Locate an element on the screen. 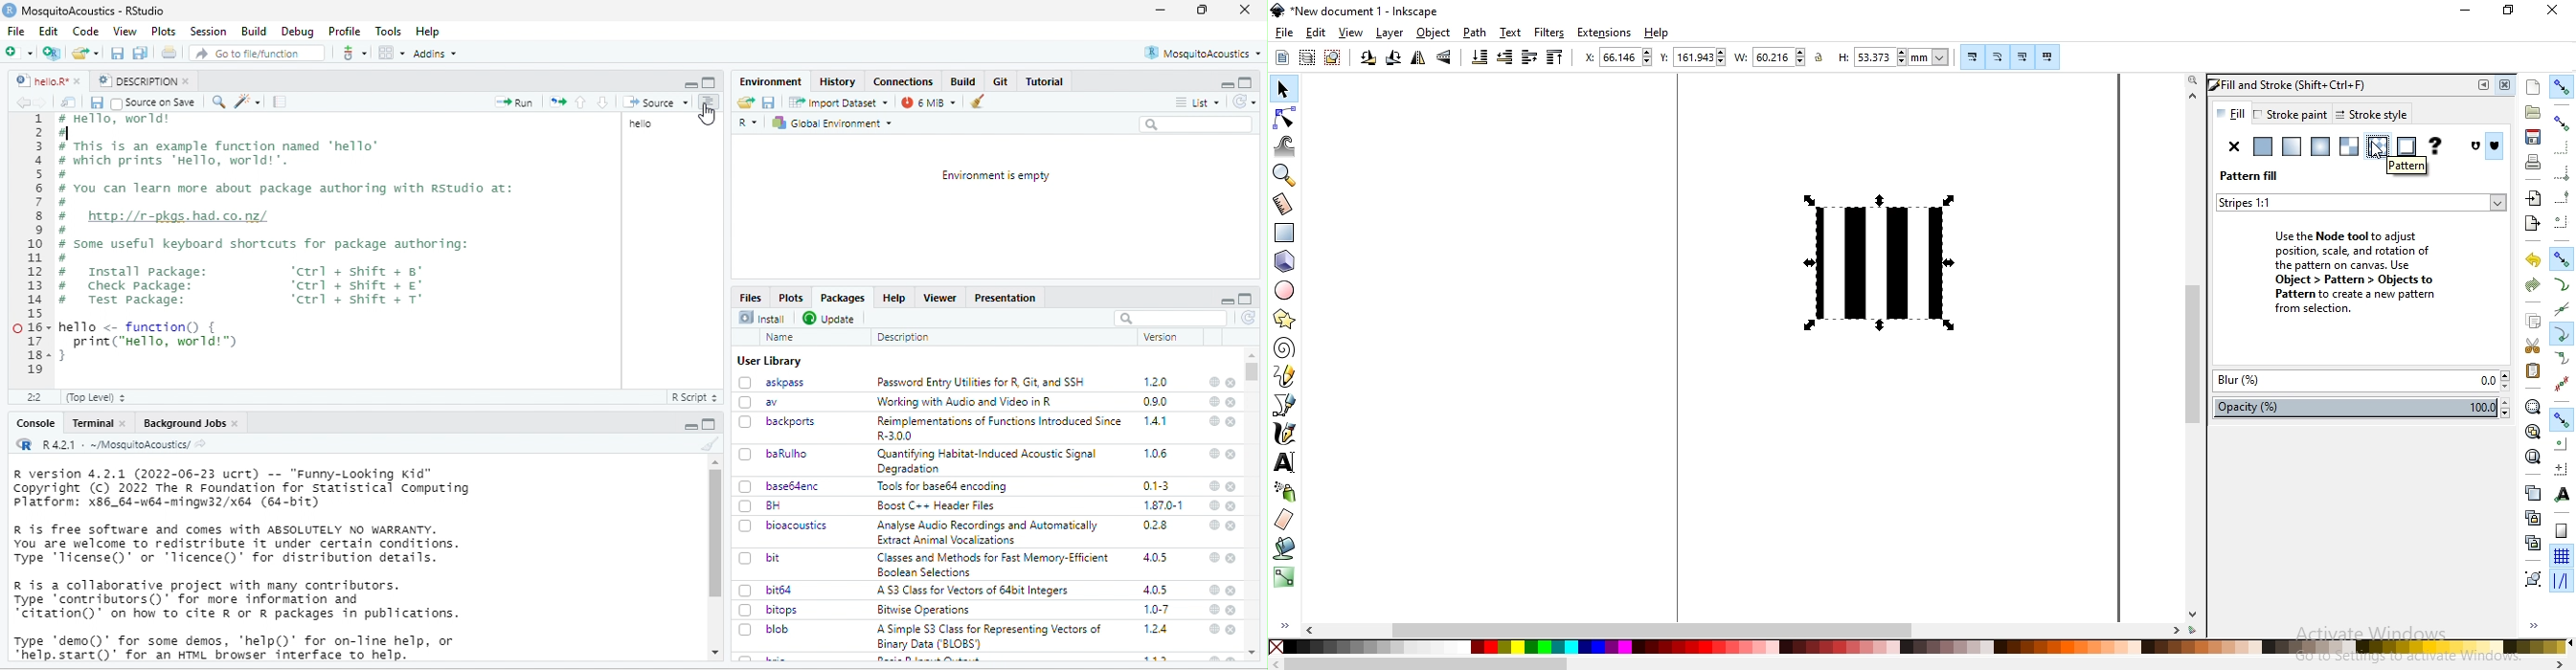 The image size is (2576, 672). create duplicate is located at coordinates (2533, 492).